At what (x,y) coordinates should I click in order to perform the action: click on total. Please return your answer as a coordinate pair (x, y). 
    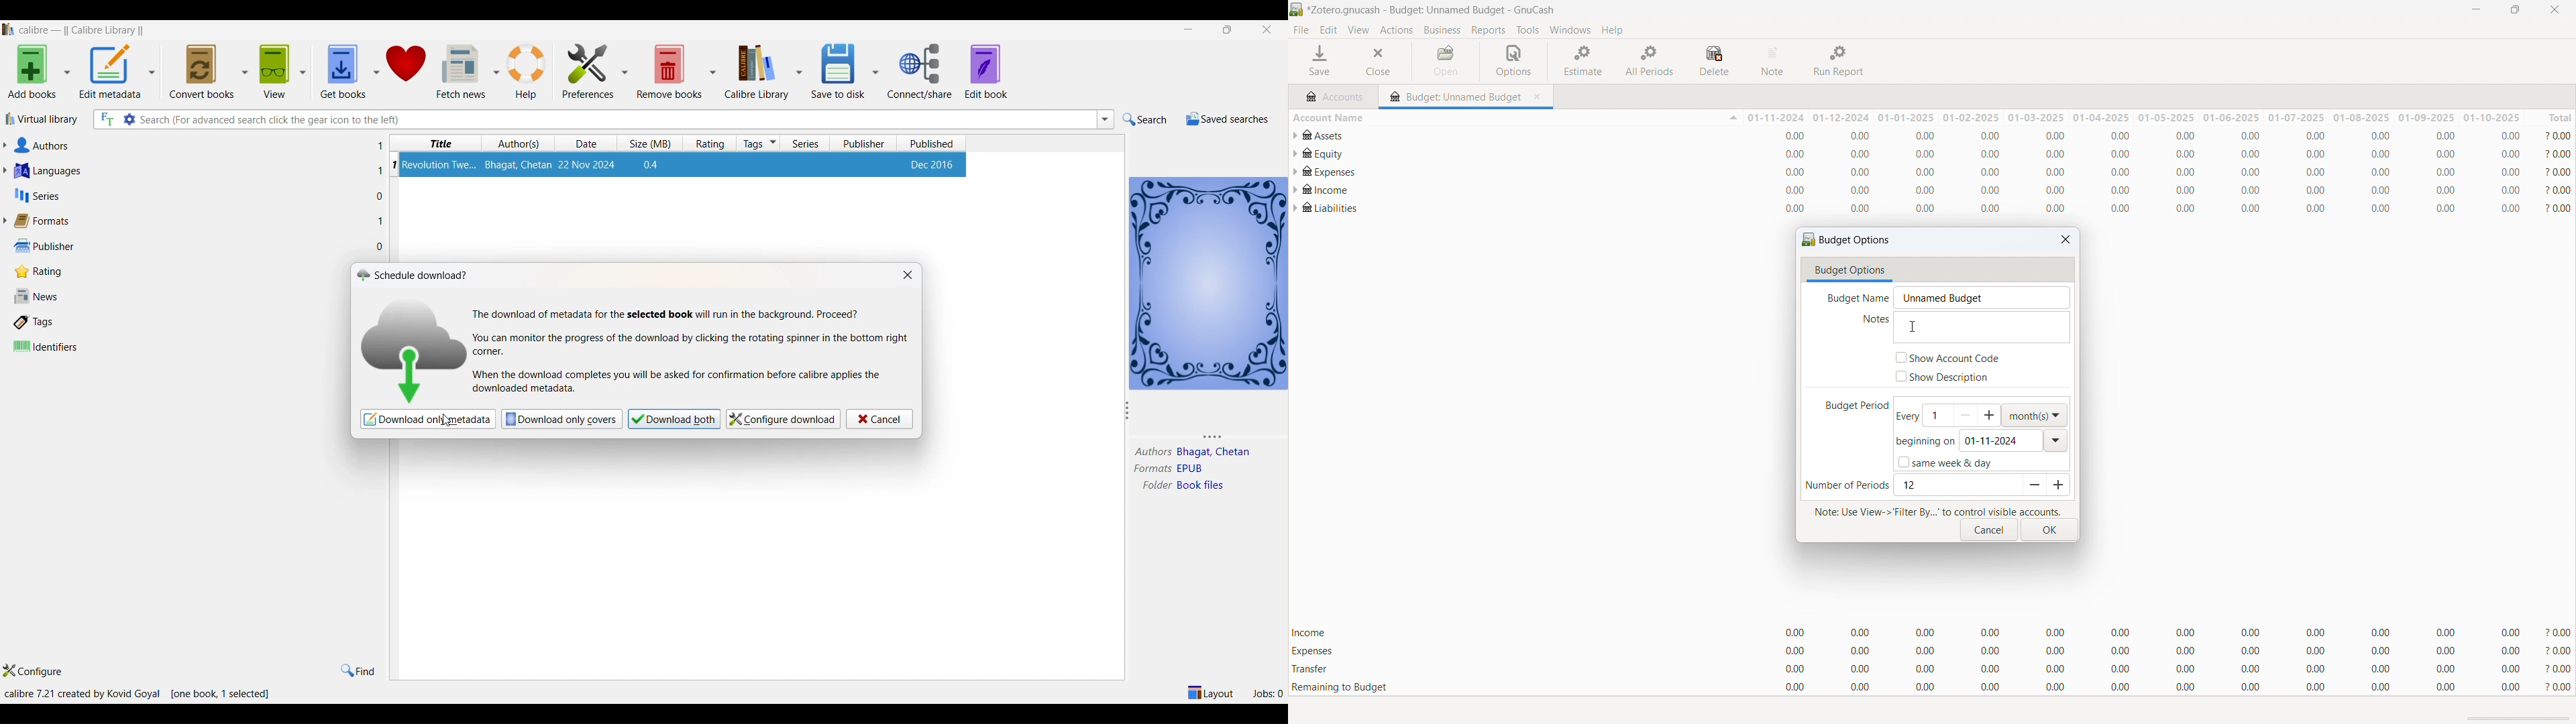
    Looking at the image, I should click on (2551, 117).